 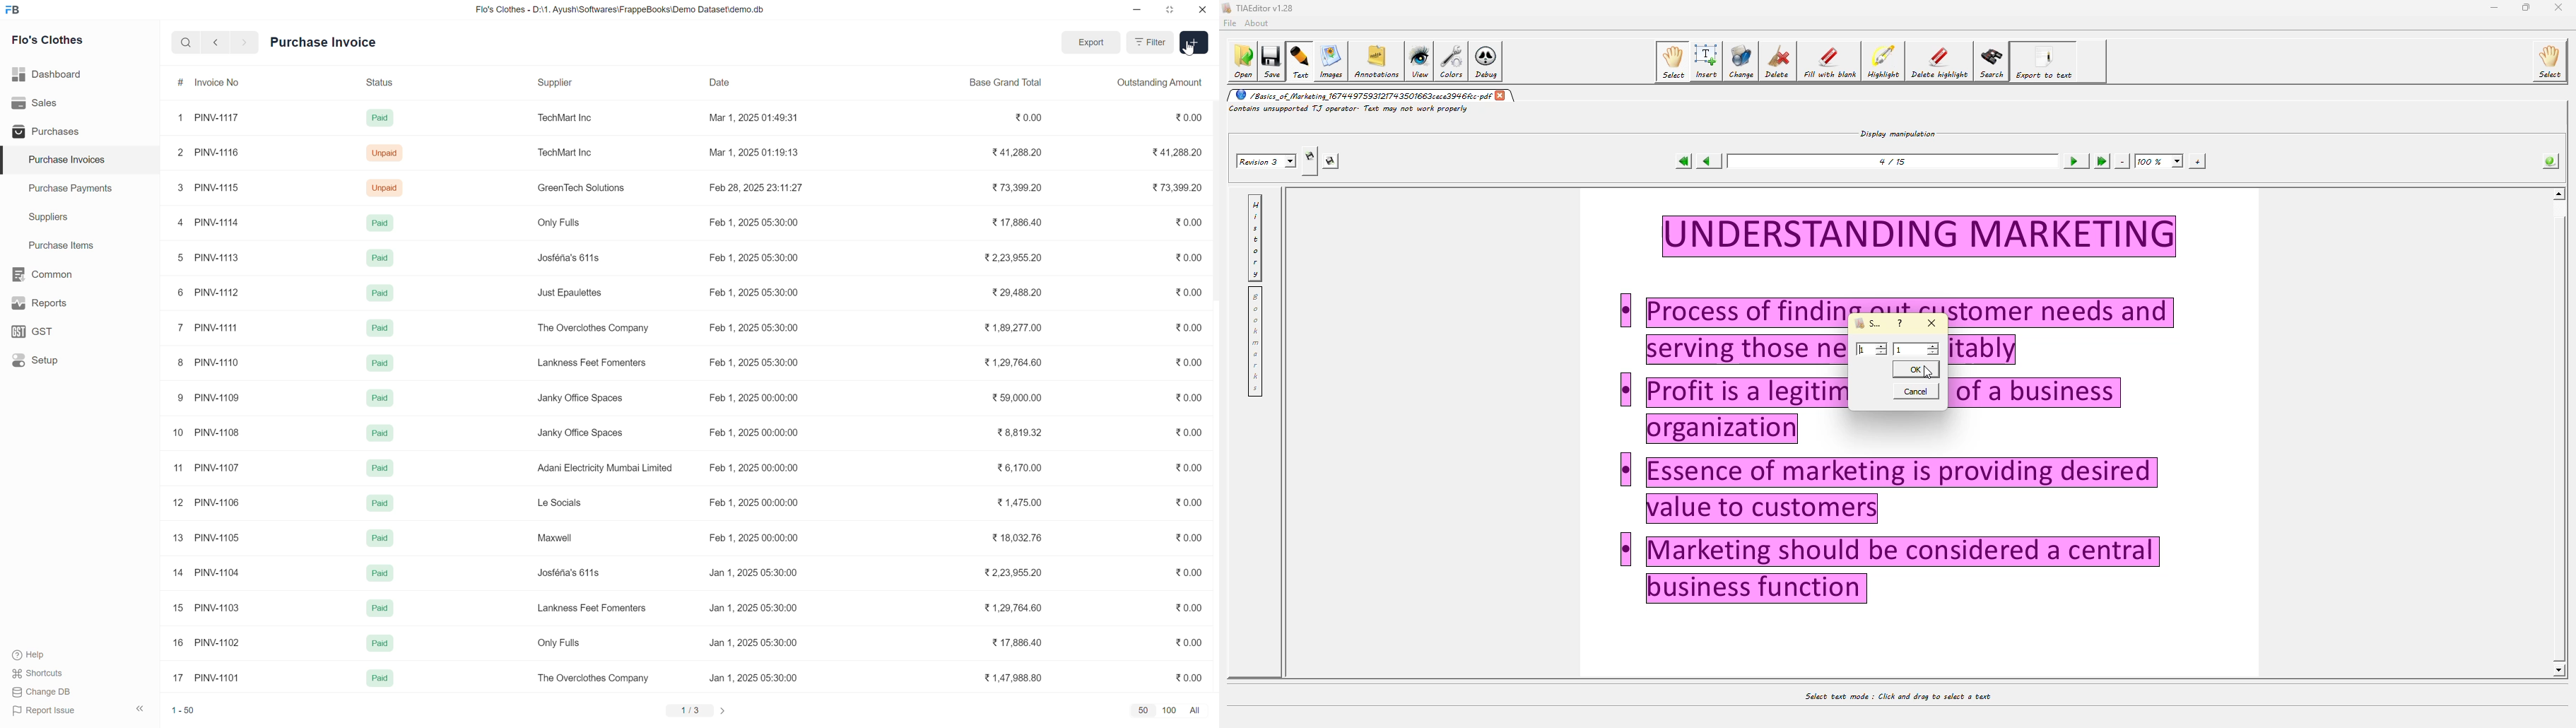 I want to click on Supplier, so click(x=580, y=83).